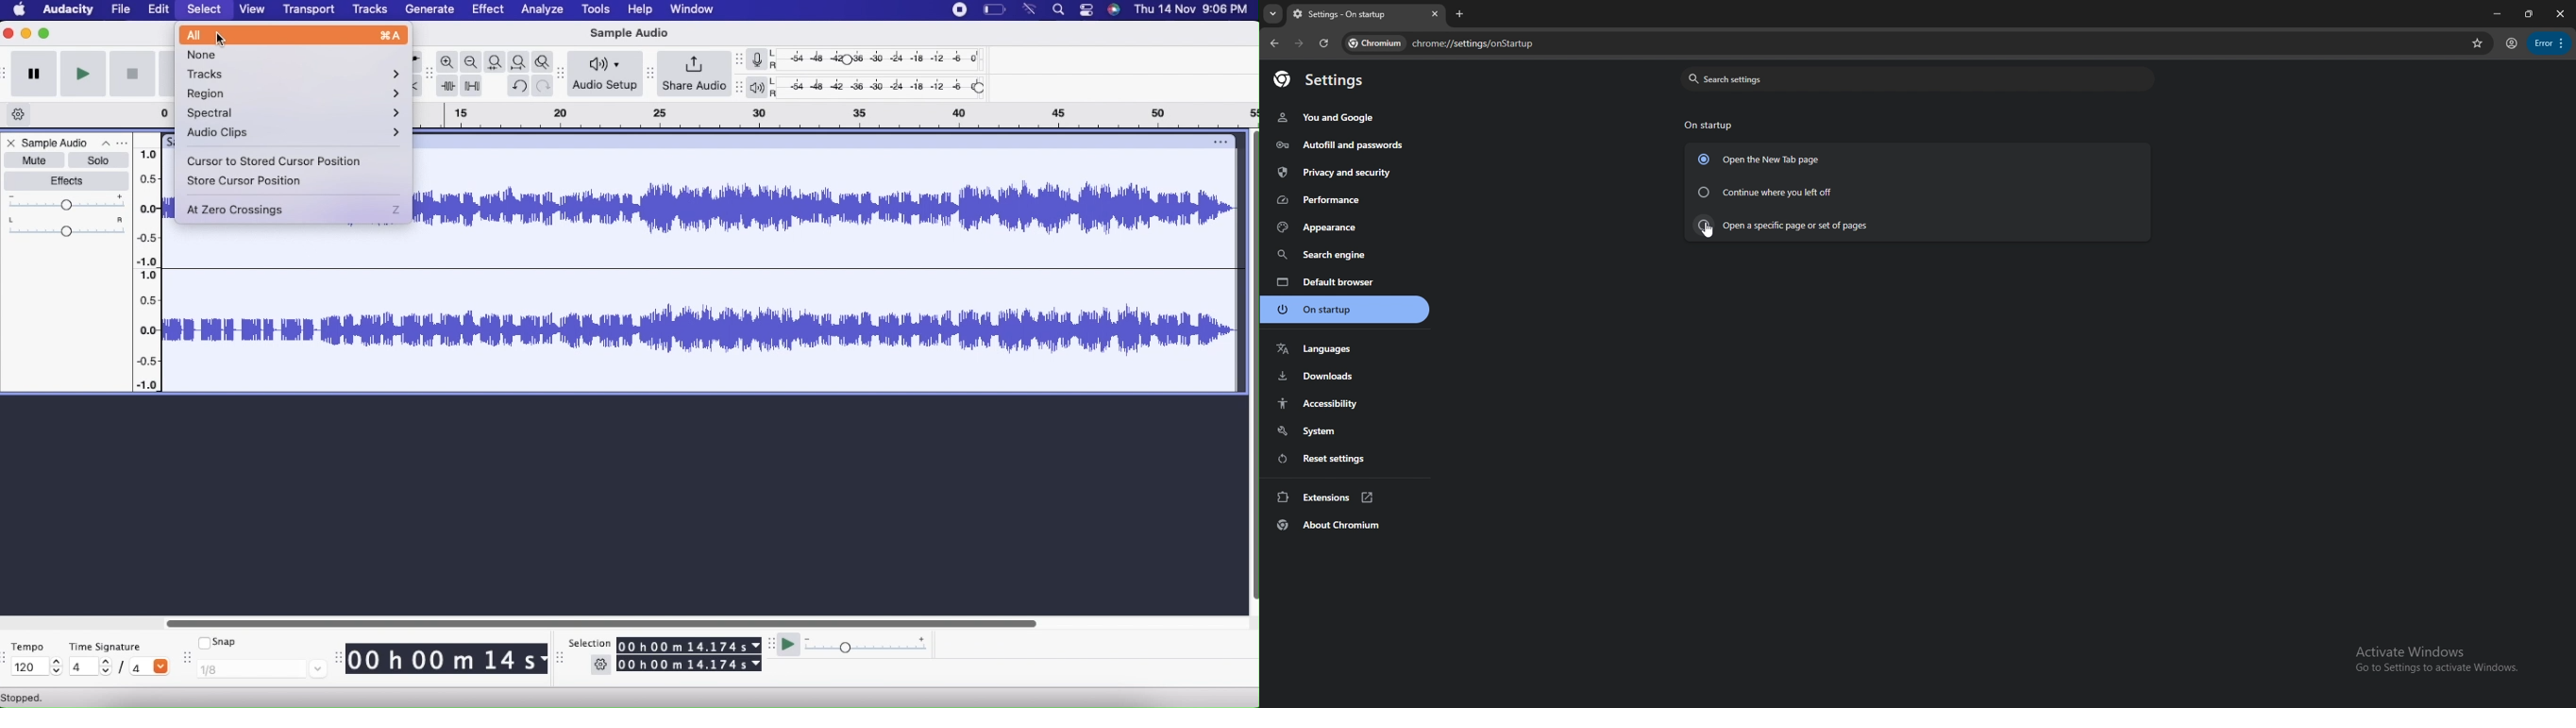 This screenshot has width=2576, height=728. Describe the element at coordinates (544, 86) in the screenshot. I see `Redo` at that location.